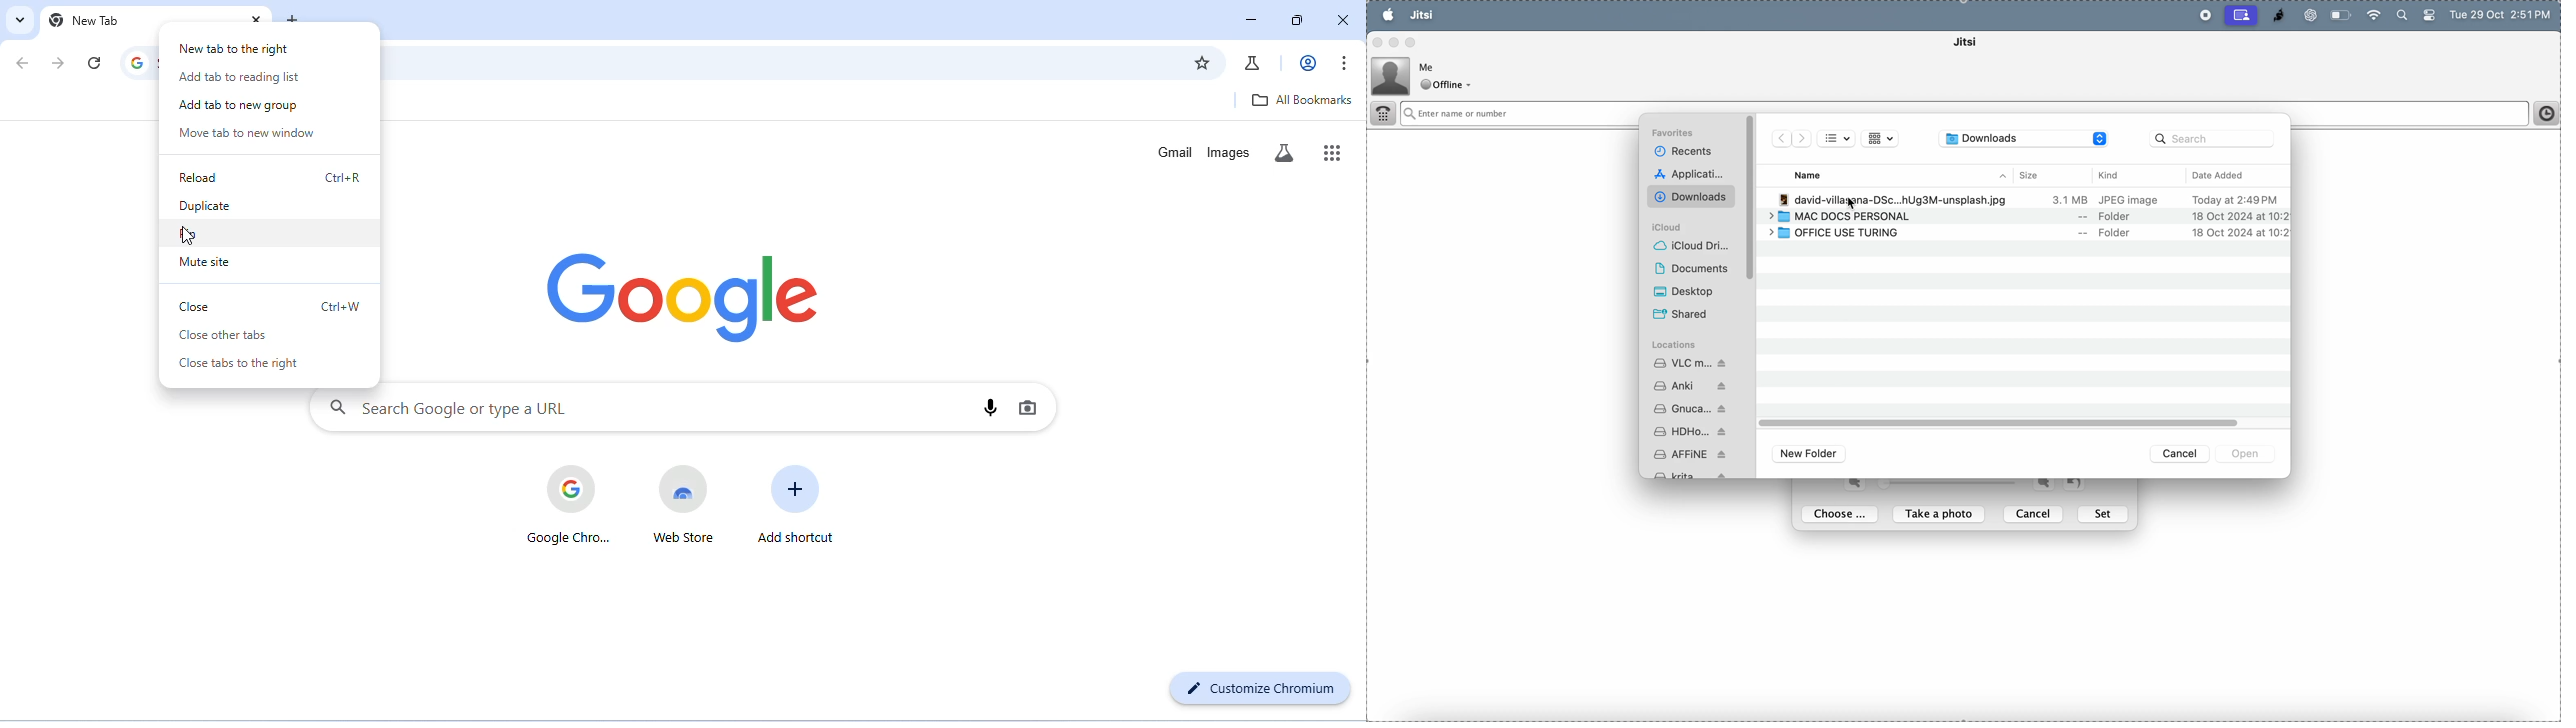 This screenshot has width=2576, height=728. I want to click on file, so click(1458, 15).